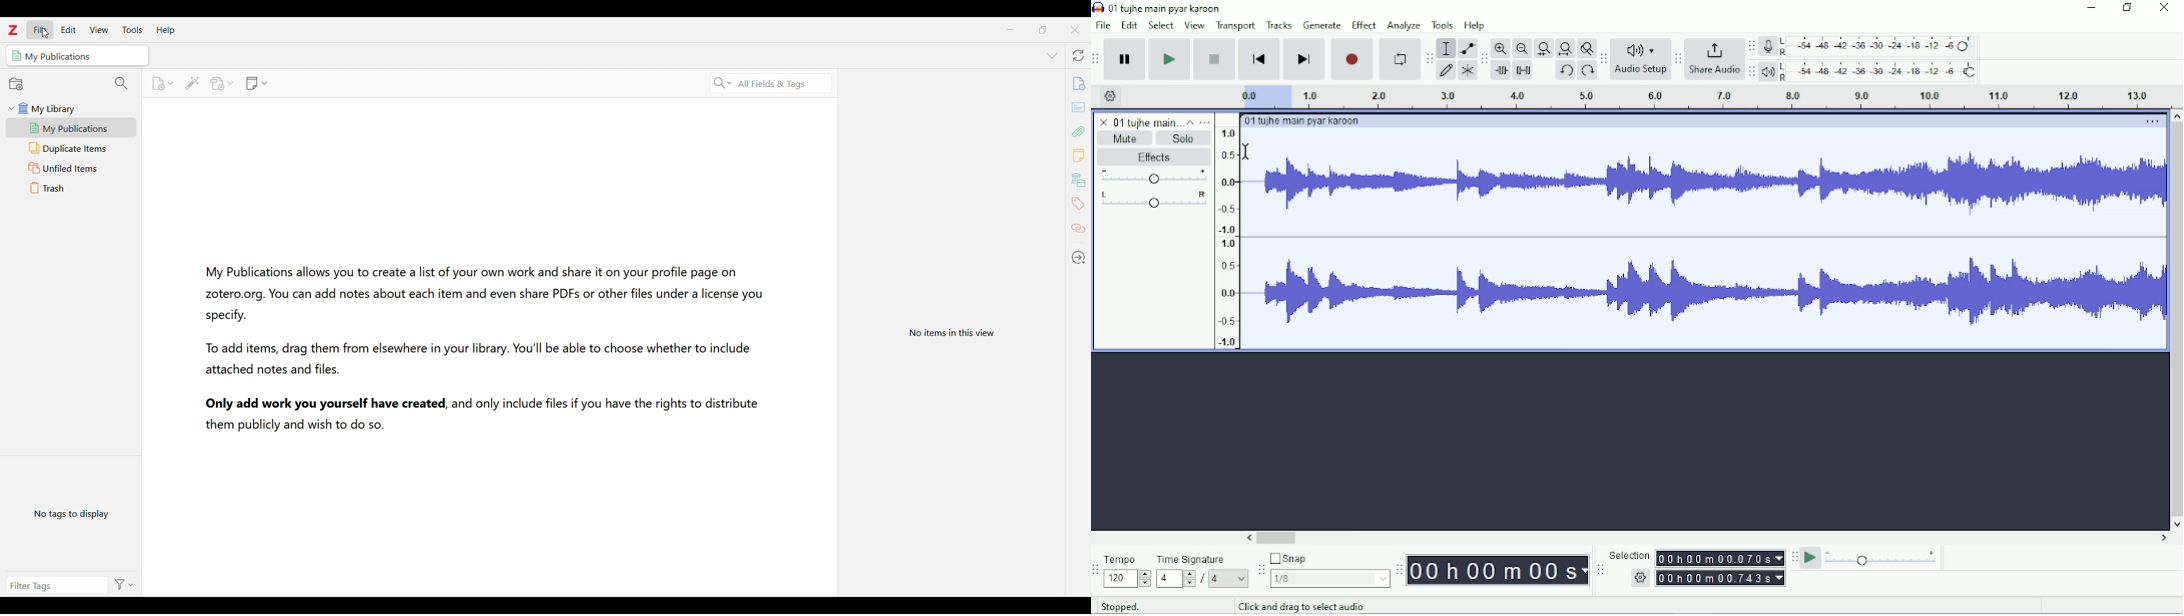  What do you see at coordinates (1447, 71) in the screenshot?
I see `Draw tool` at bounding box center [1447, 71].